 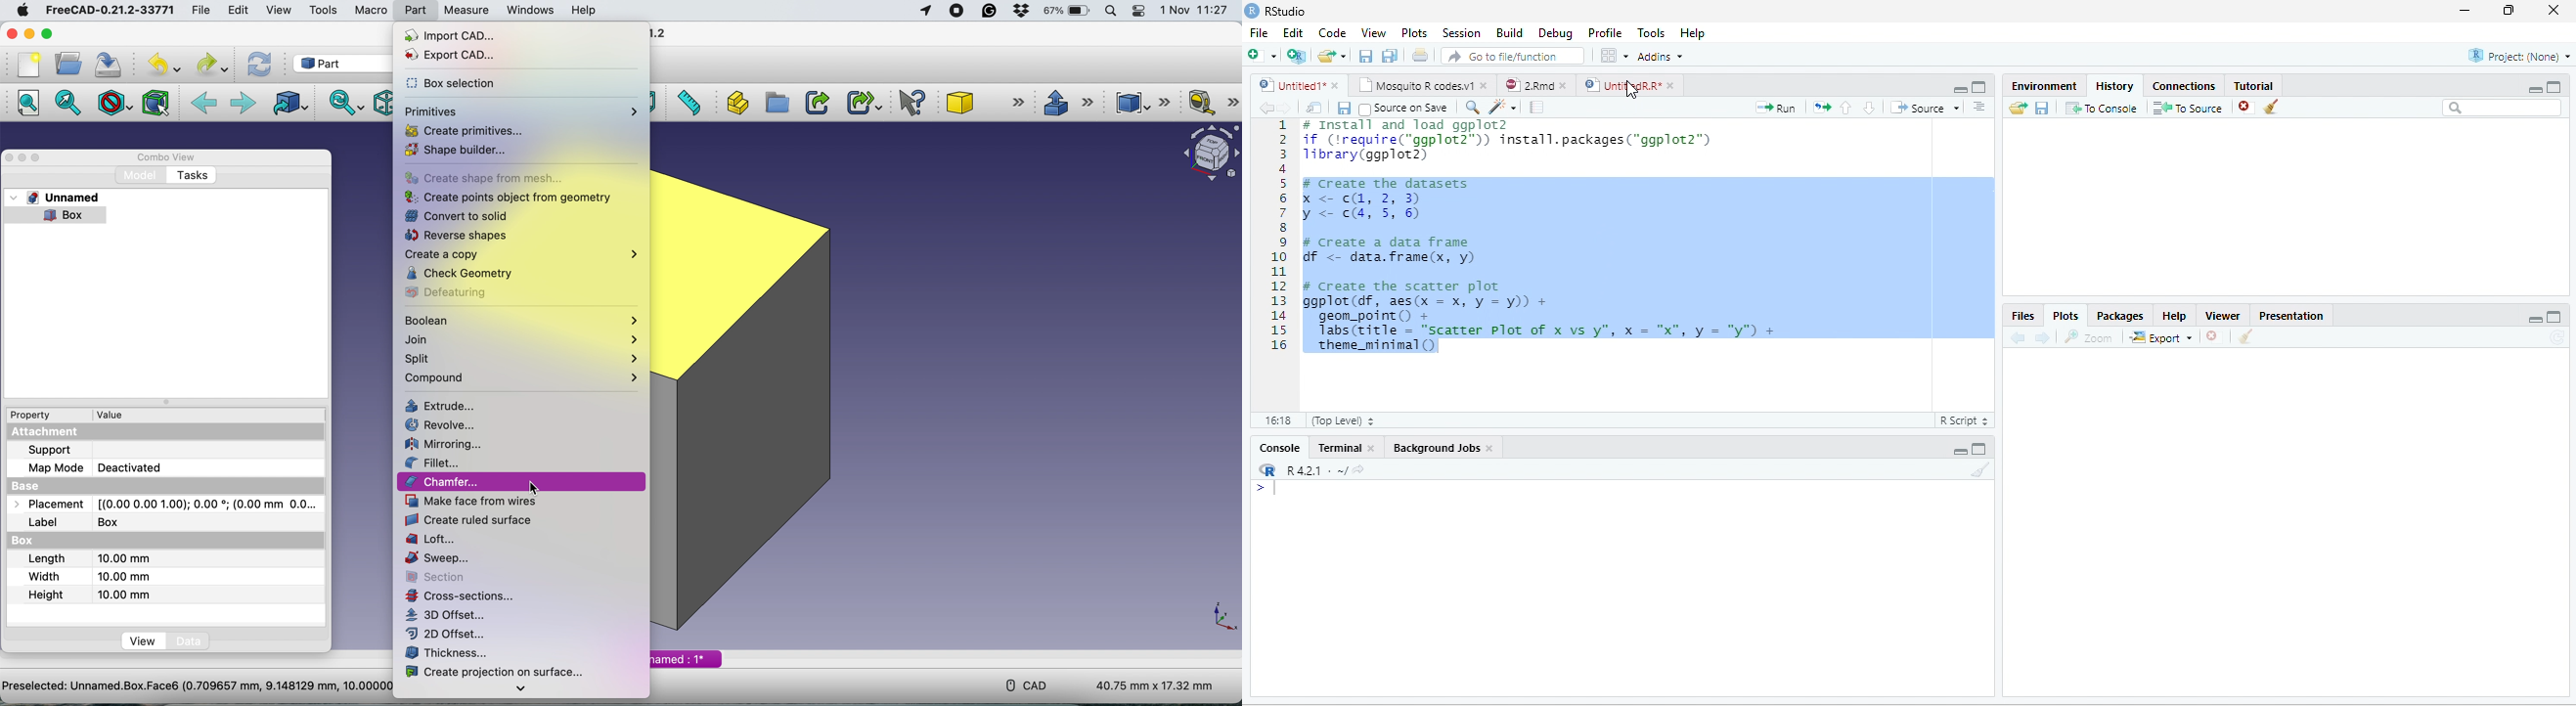 What do you see at coordinates (449, 614) in the screenshot?
I see `3d offset` at bounding box center [449, 614].